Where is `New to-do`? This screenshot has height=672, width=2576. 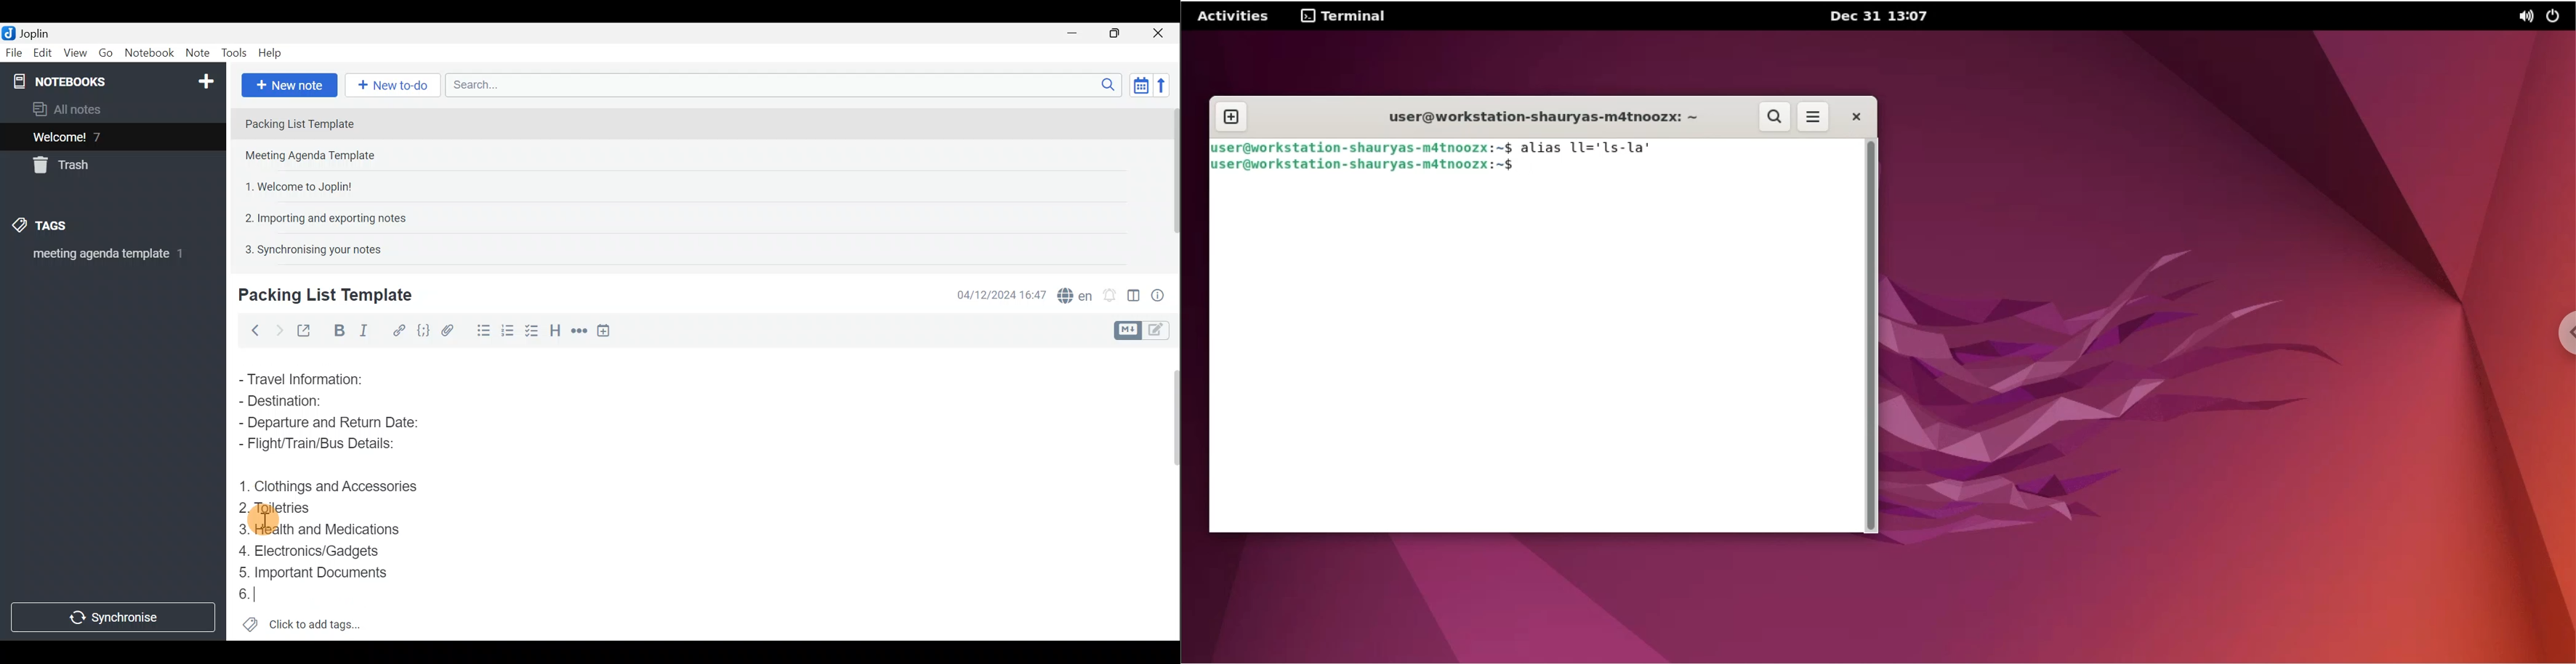 New to-do is located at coordinates (394, 85).